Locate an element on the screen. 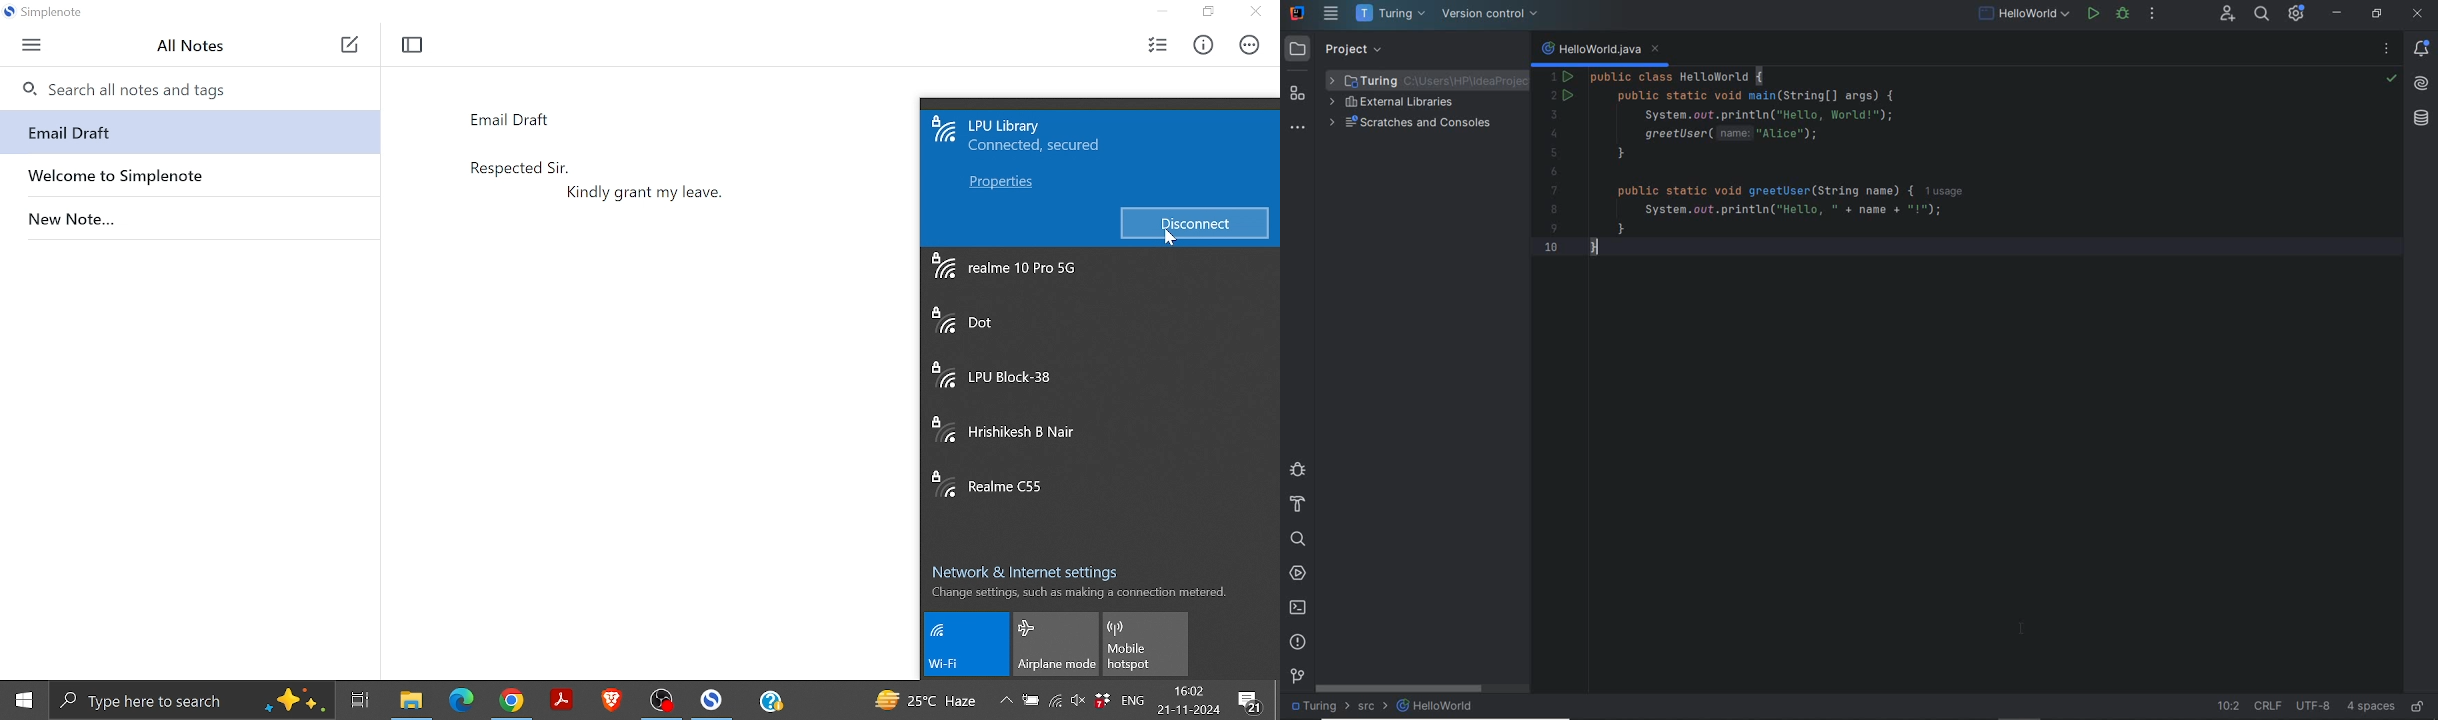 The height and width of the screenshot is (728, 2464). Network and internet settings is located at coordinates (1034, 568).